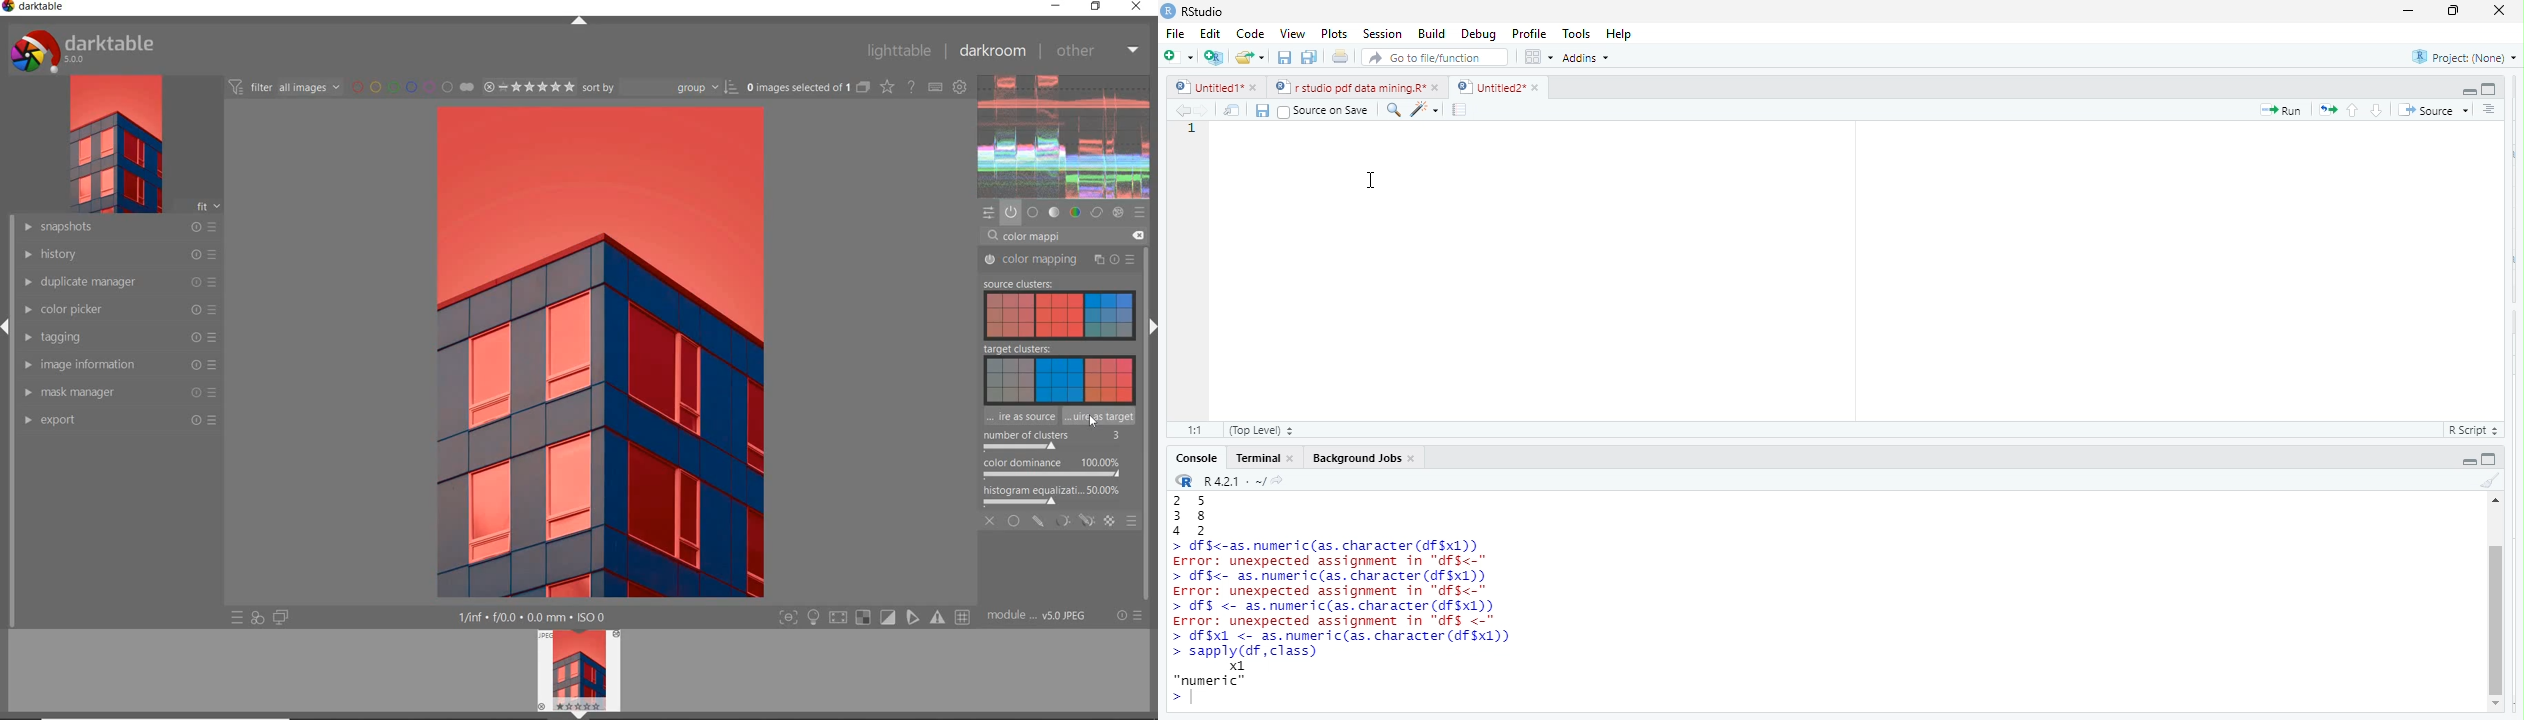 This screenshot has width=2548, height=728. What do you see at coordinates (1185, 481) in the screenshot?
I see `r studio logo` at bounding box center [1185, 481].